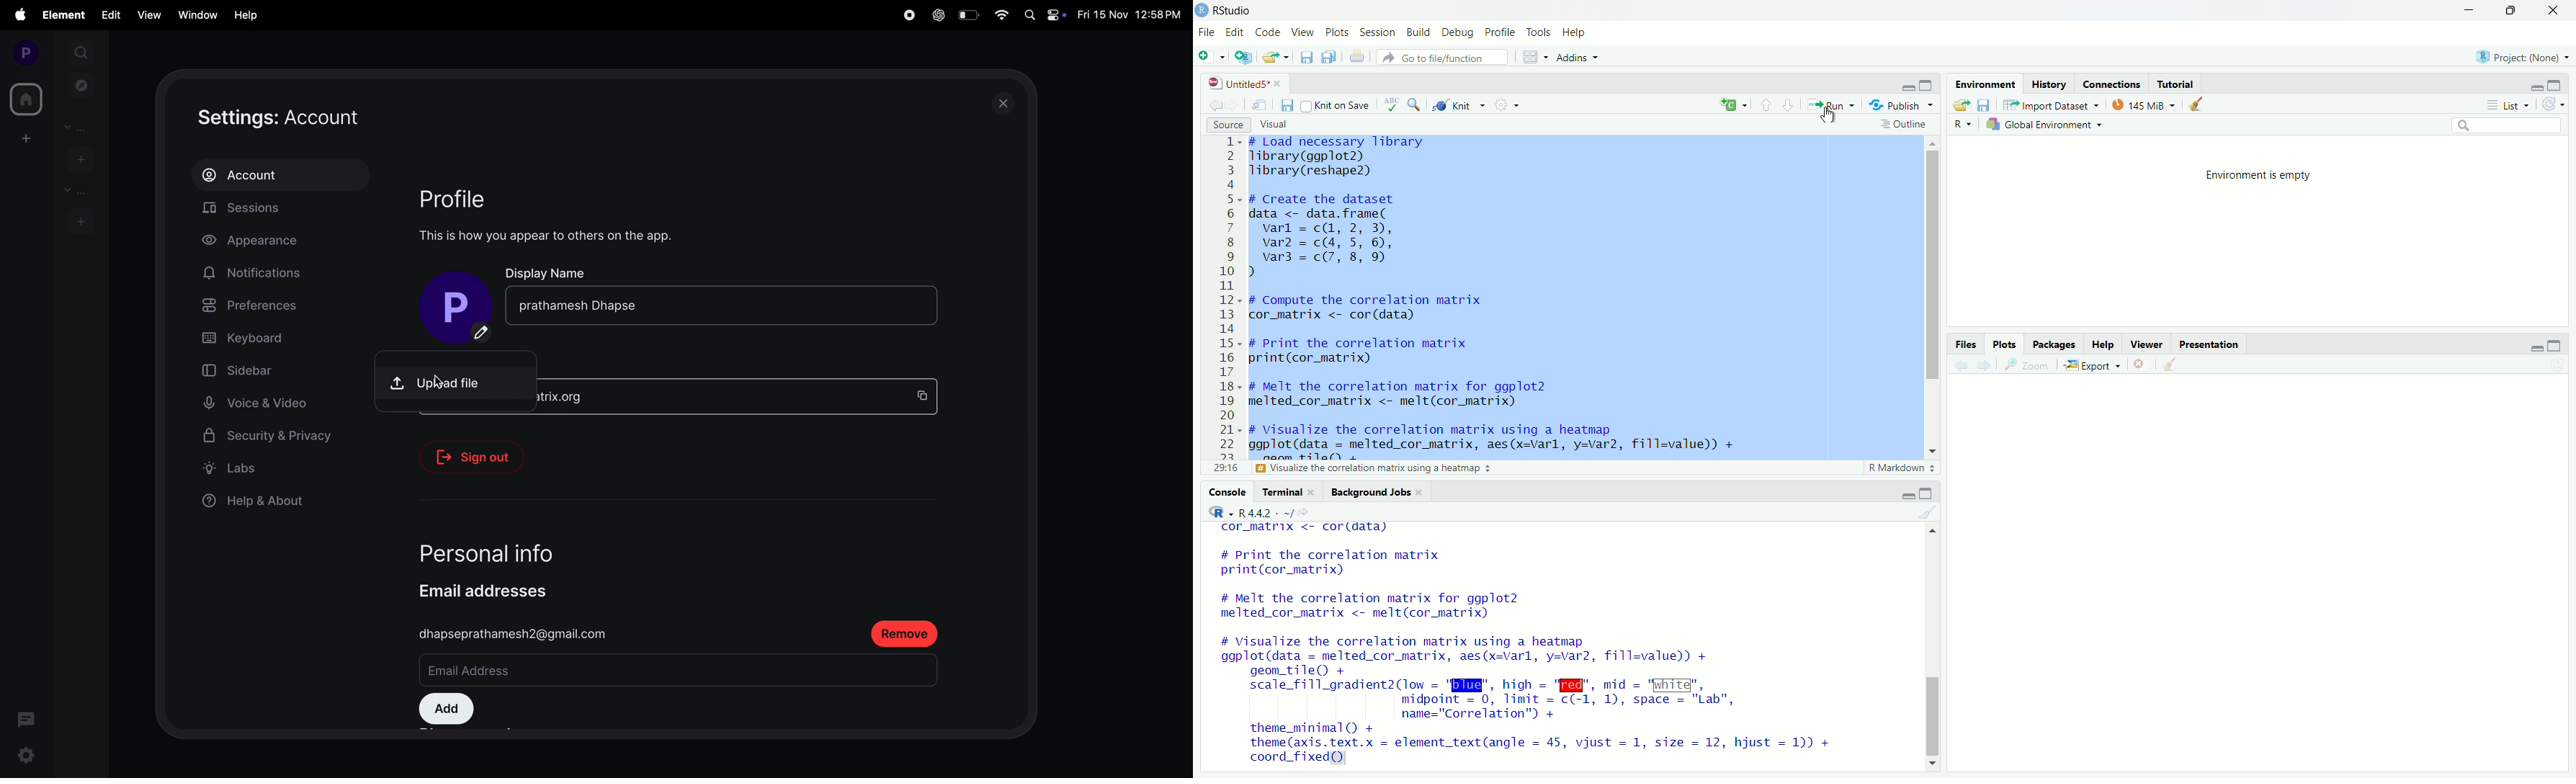 The image size is (2576, 784). What do you see at coordinates (1357, 57) in the screenshot?
I see `print current document` at bounding box center [1357, 57].